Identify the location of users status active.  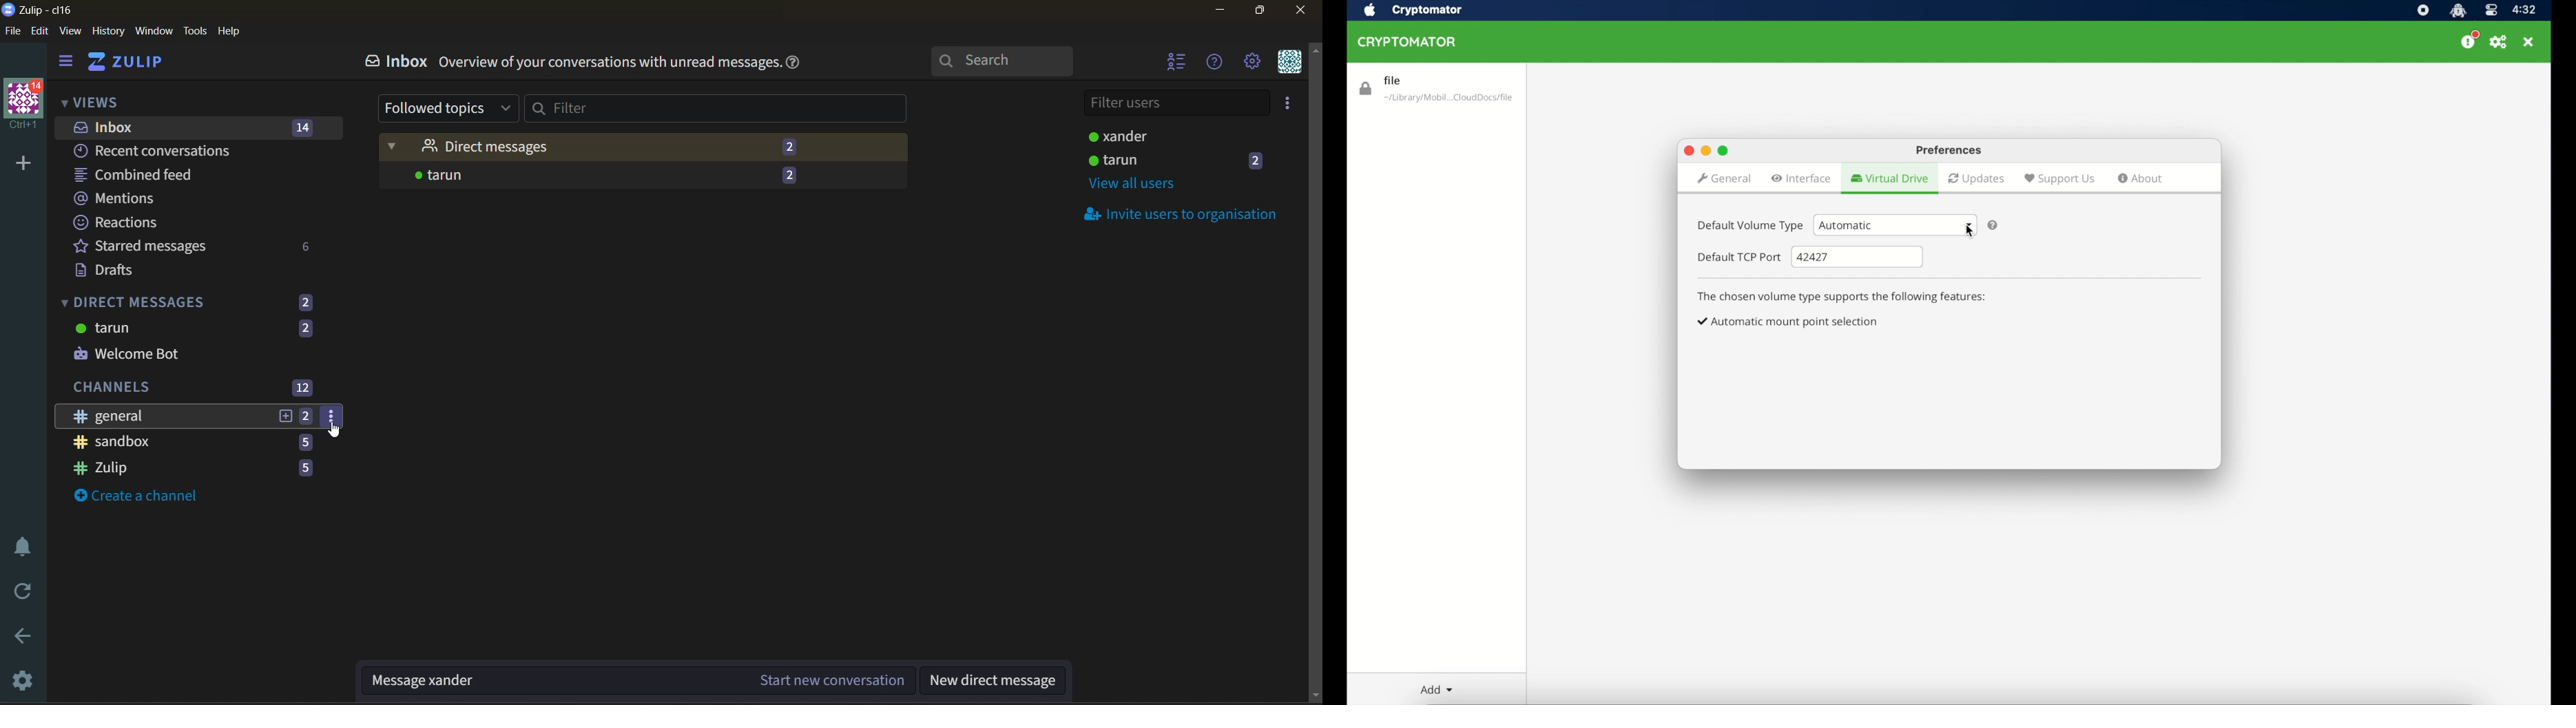
(1185, 136).